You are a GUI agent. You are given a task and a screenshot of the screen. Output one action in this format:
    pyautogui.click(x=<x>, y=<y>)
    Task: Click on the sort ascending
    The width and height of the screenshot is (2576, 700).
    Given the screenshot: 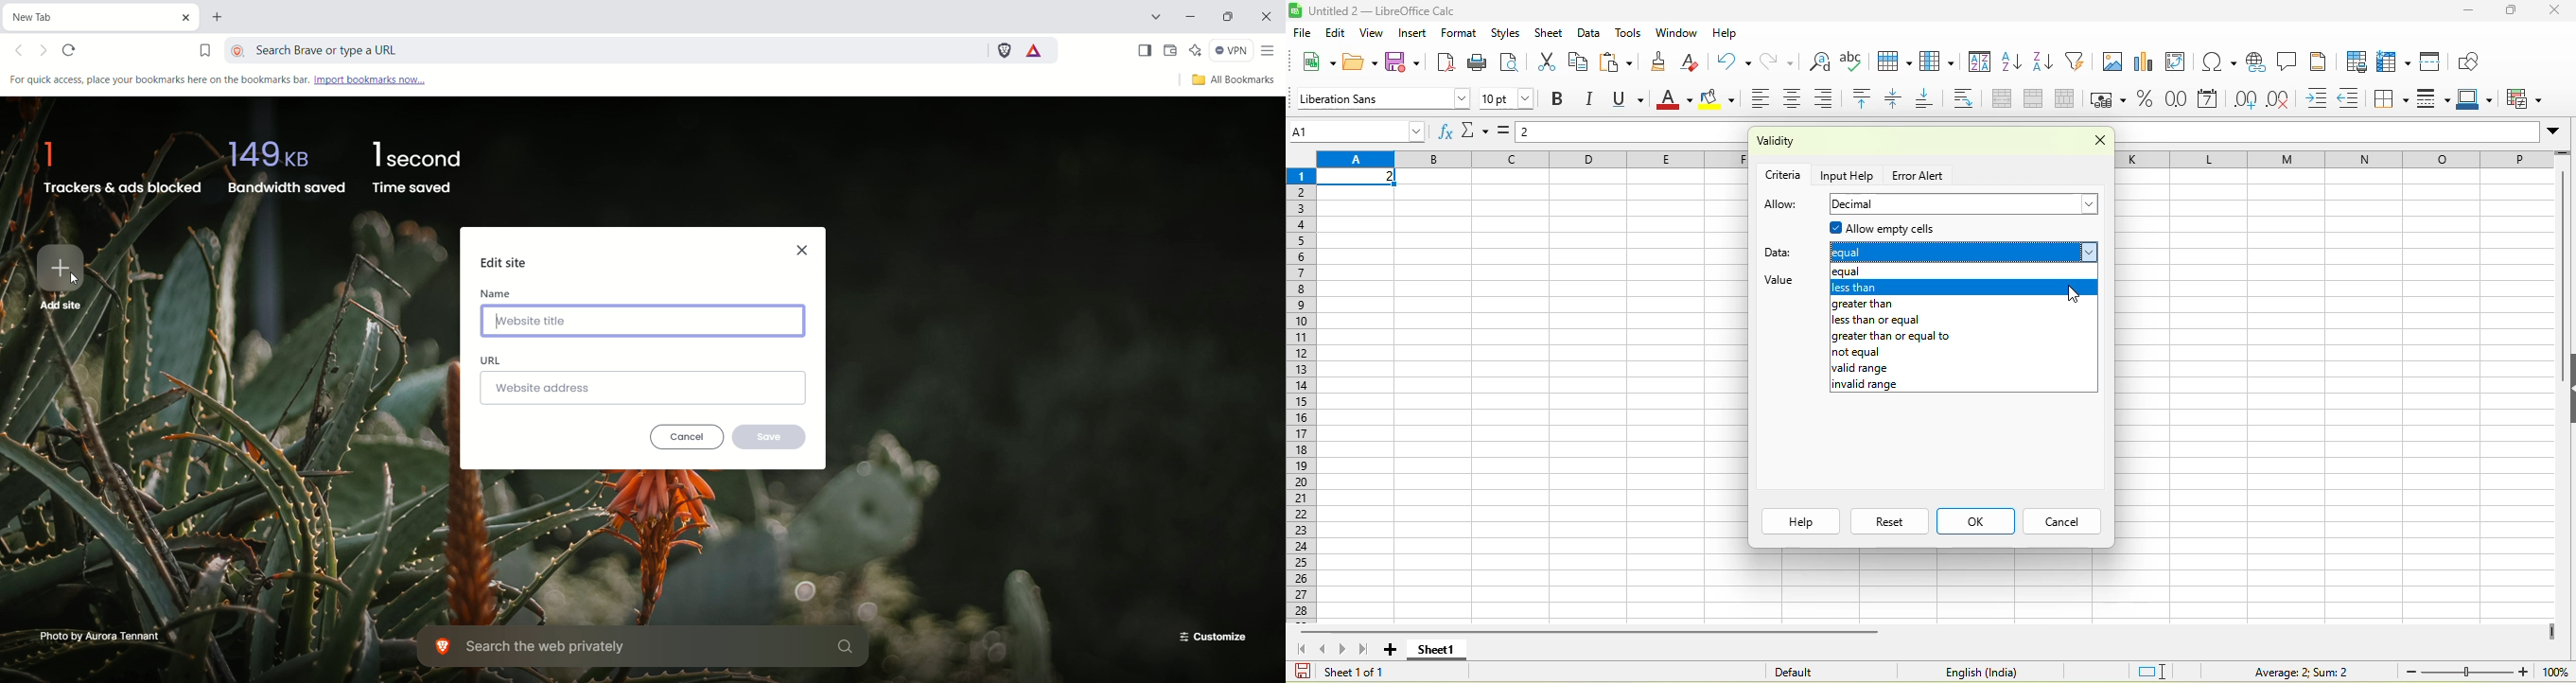 What is the action you would take?
    pyautogui.click(x=2013, y=63)
    